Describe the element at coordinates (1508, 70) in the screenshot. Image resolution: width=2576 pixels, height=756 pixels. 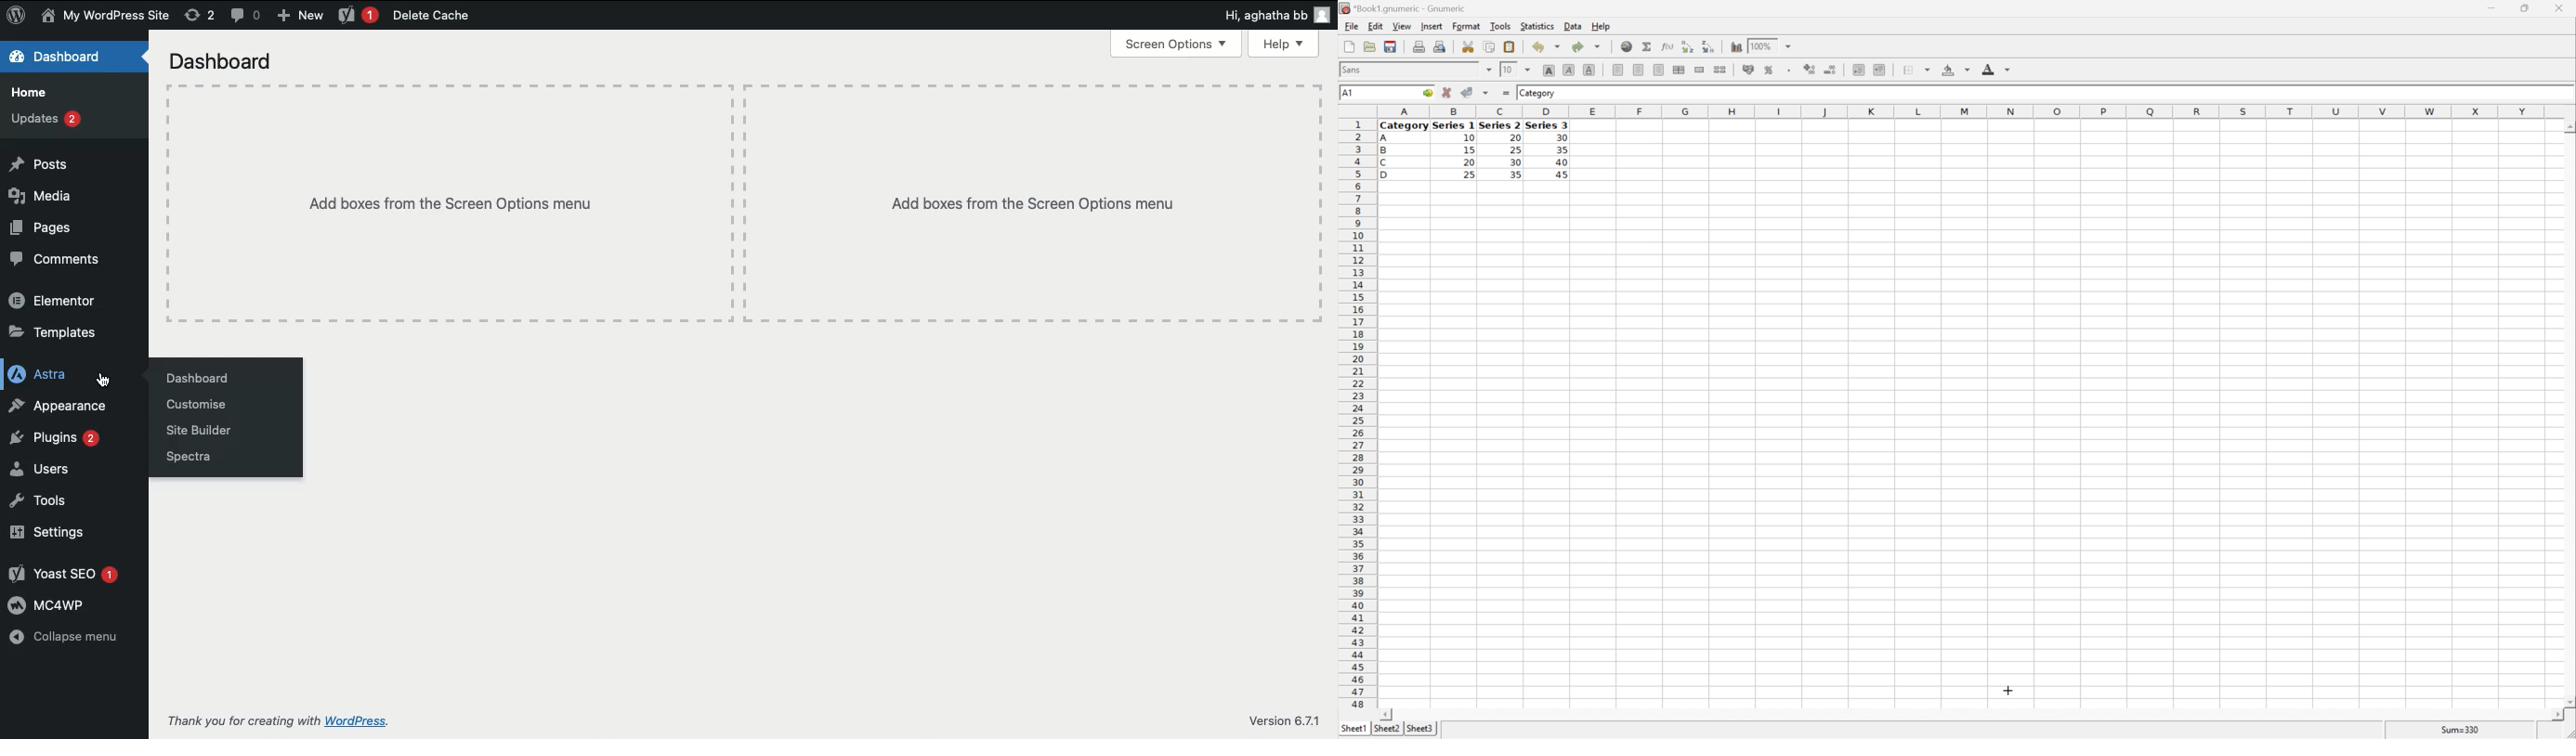
I see `10` at that location.